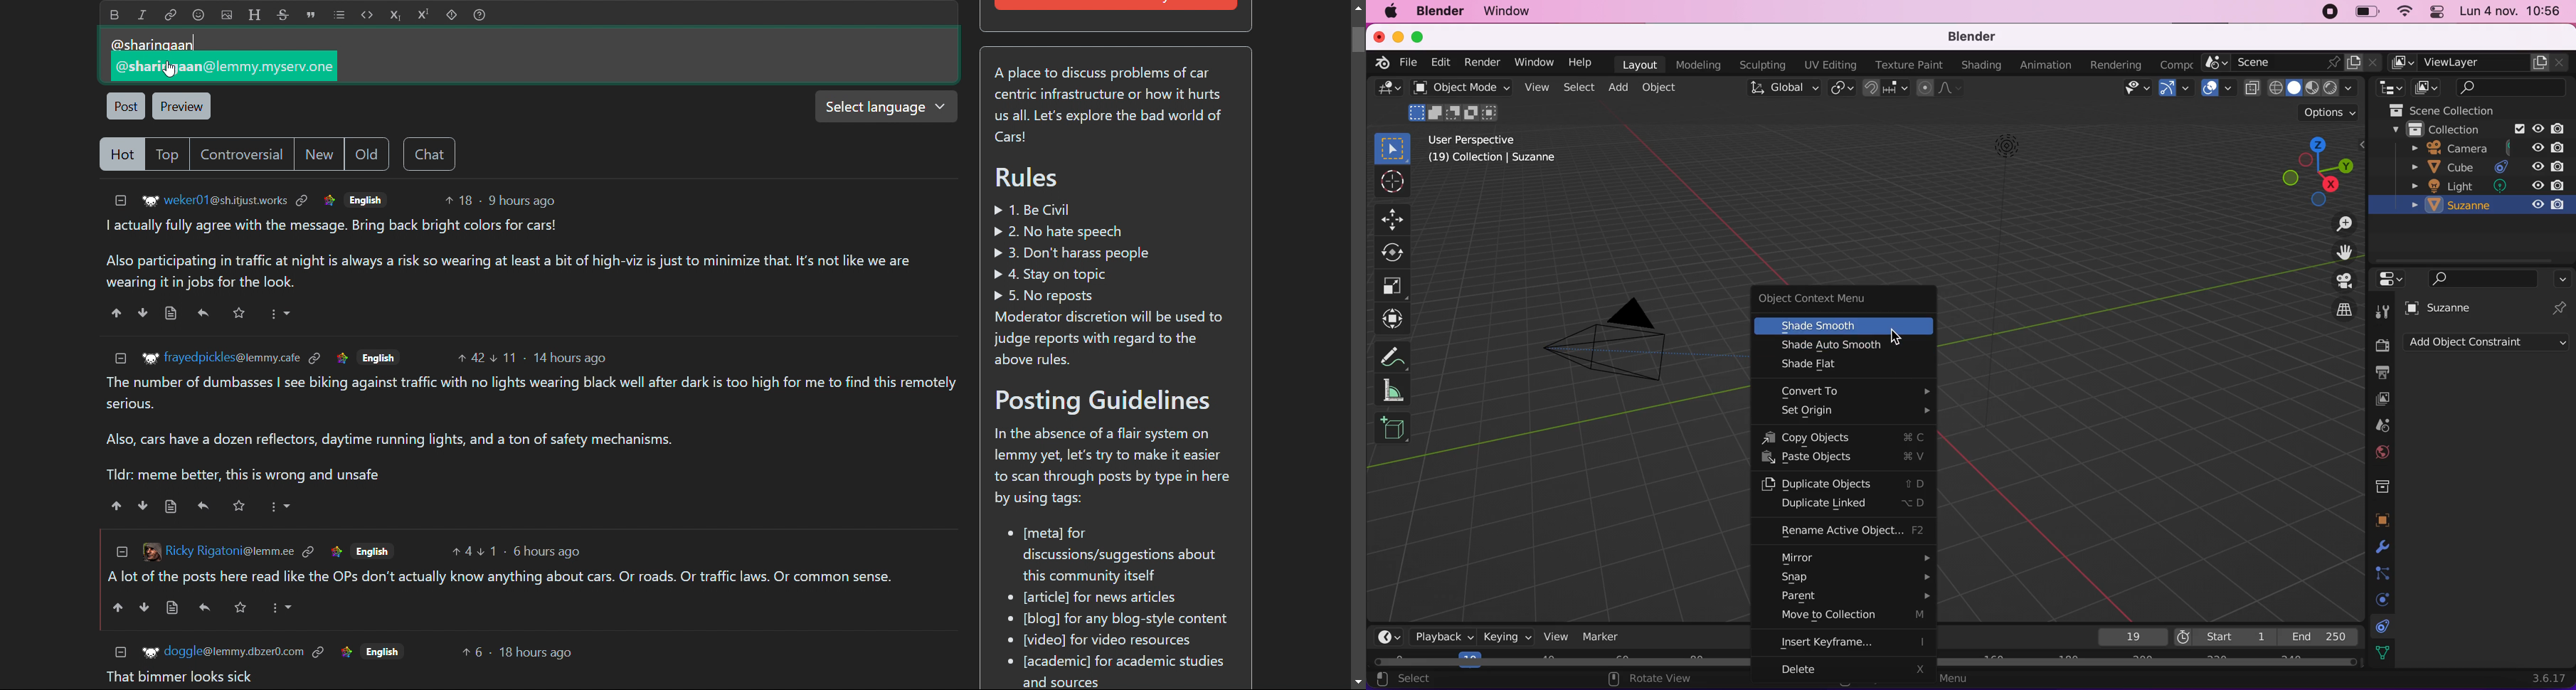  What do you see at coordinates (171, 70) in the screenshot?
I see `Cursor` at bounding box center [171, 70].